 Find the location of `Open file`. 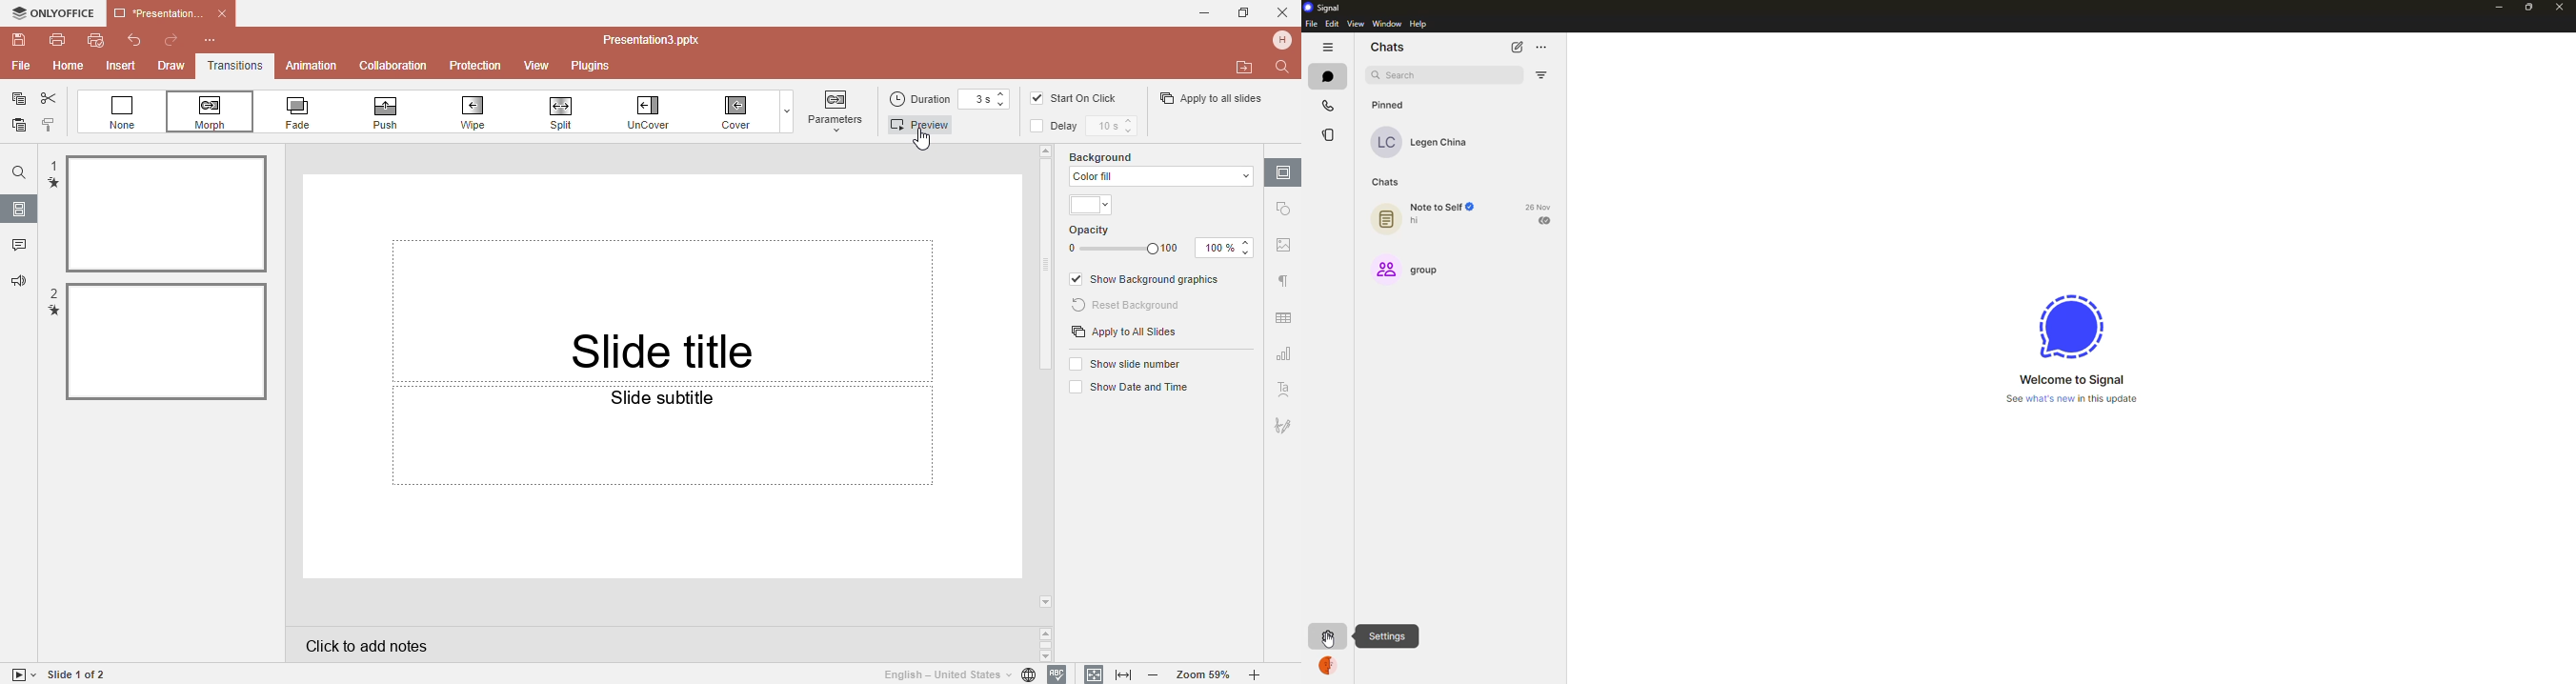

Open file is located at coordinates (1245, 68).